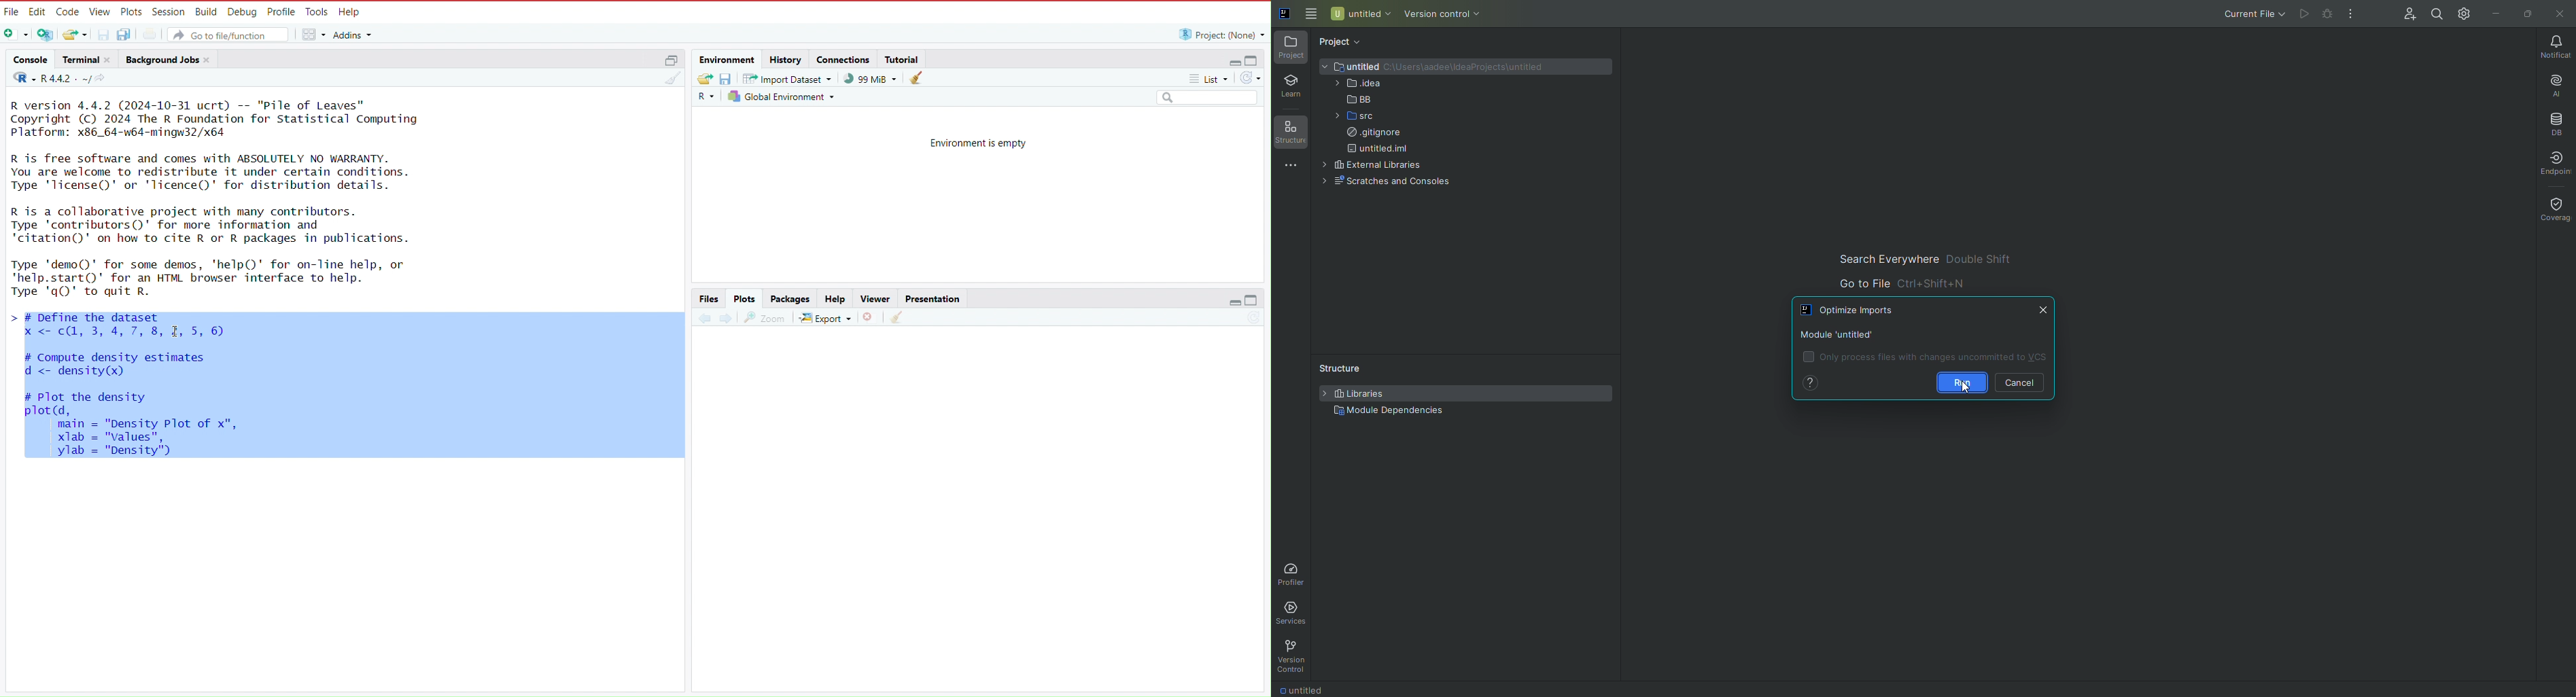  Describe the element at coordinates (161, 58) in the screenshot. I see `background jobs` at that location.